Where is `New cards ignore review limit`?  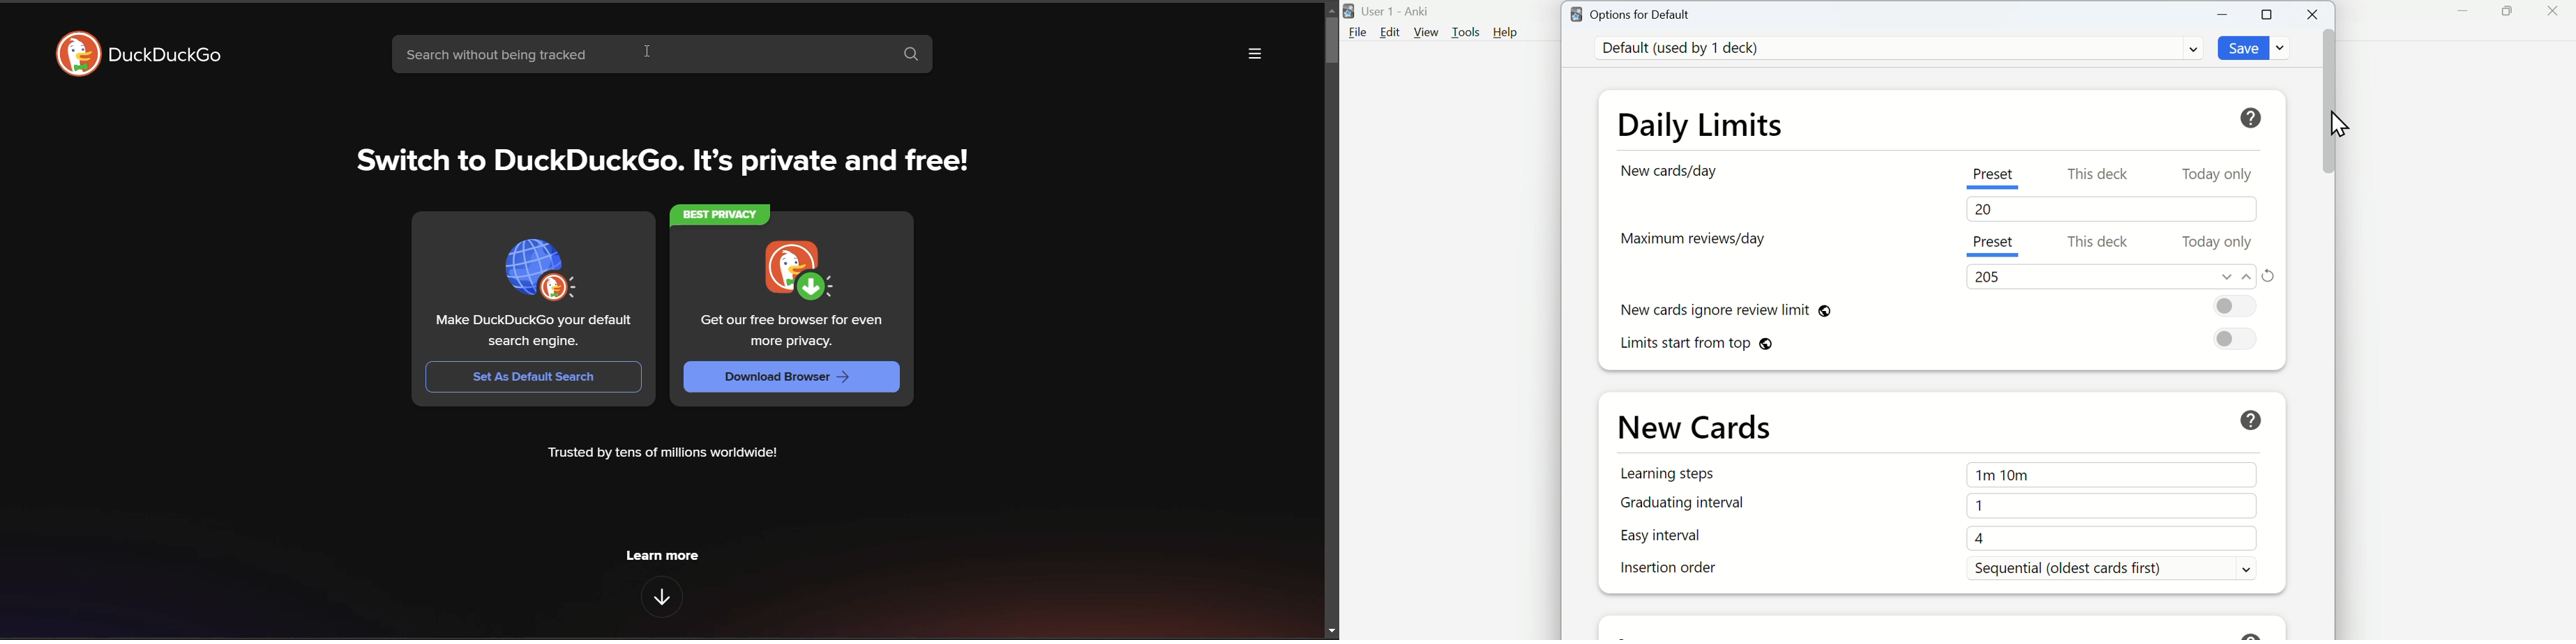 New cards ignore review limit is located at coordinates (1942, 306).